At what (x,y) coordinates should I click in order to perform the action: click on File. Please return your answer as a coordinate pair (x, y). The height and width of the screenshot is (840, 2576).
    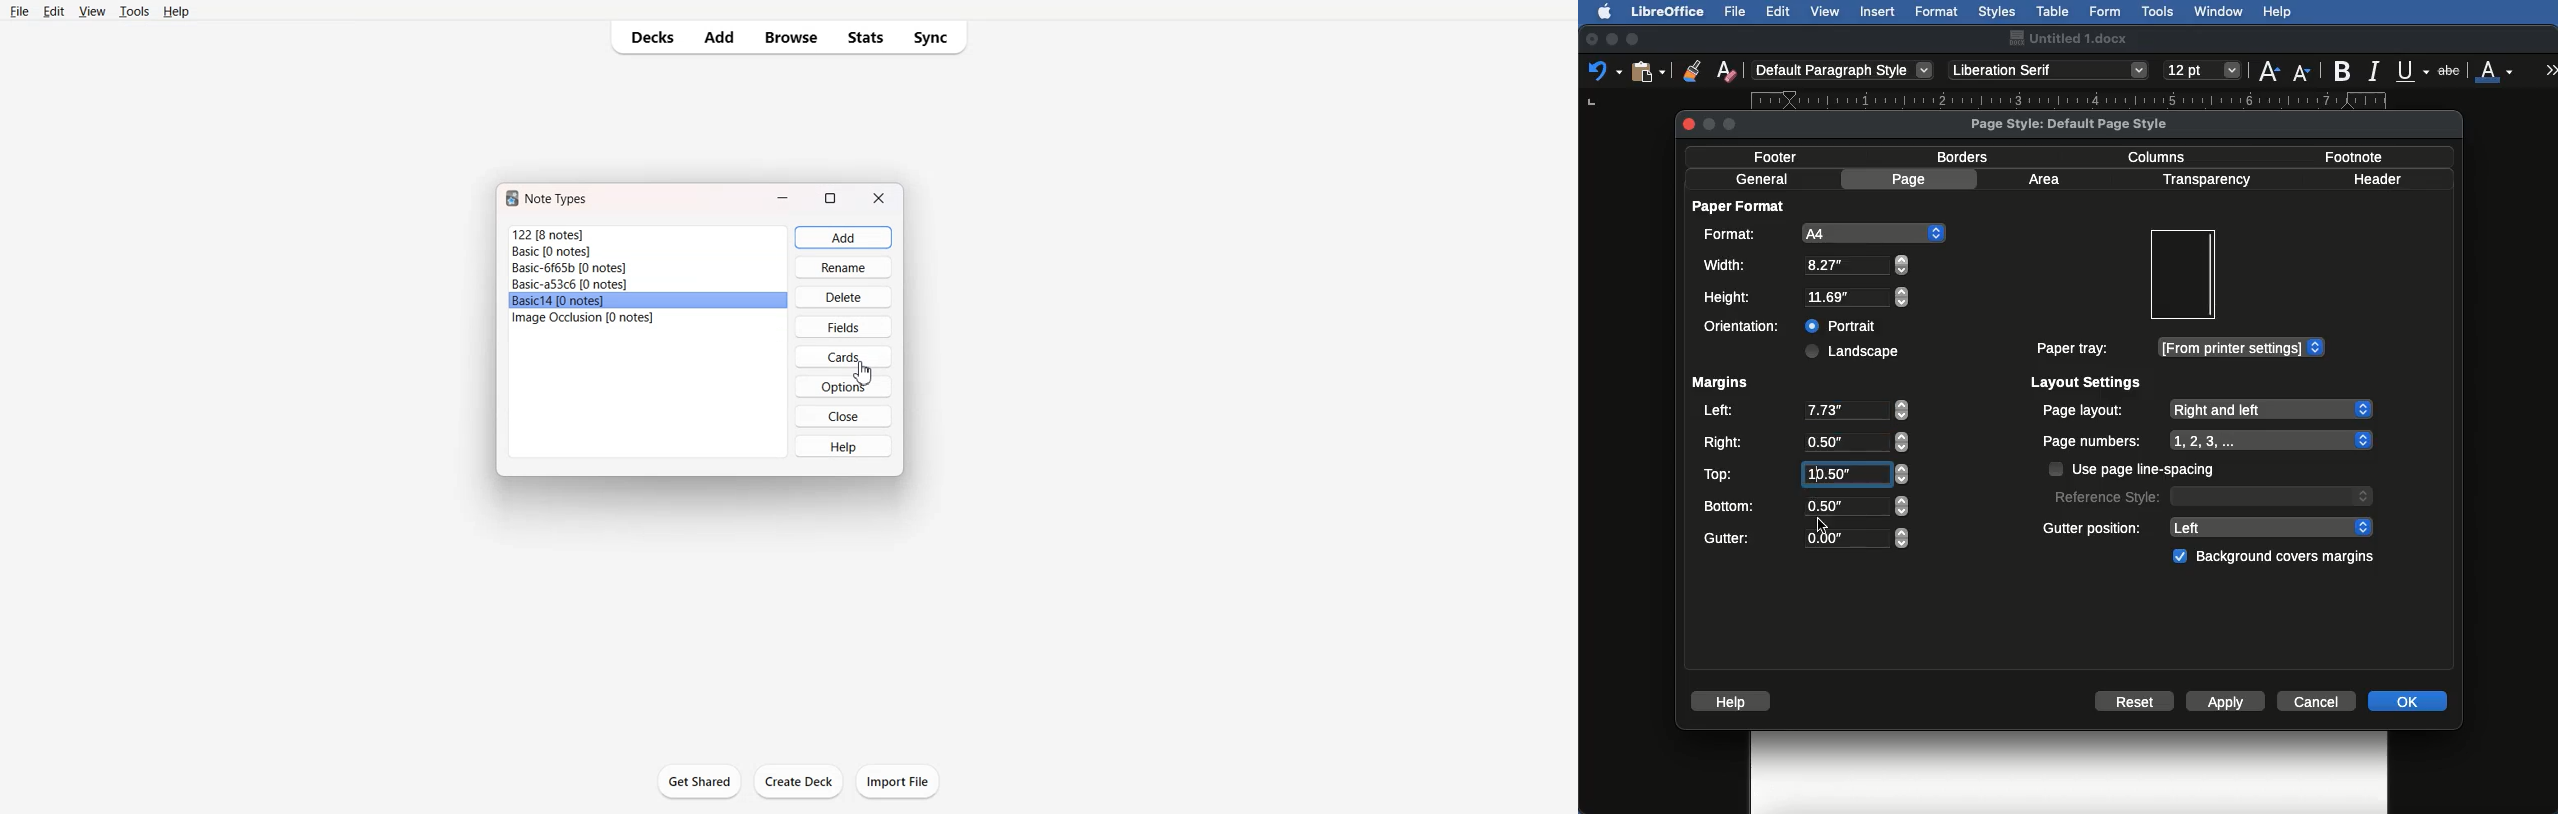
    Looking at the image, I should click on (649, 268).